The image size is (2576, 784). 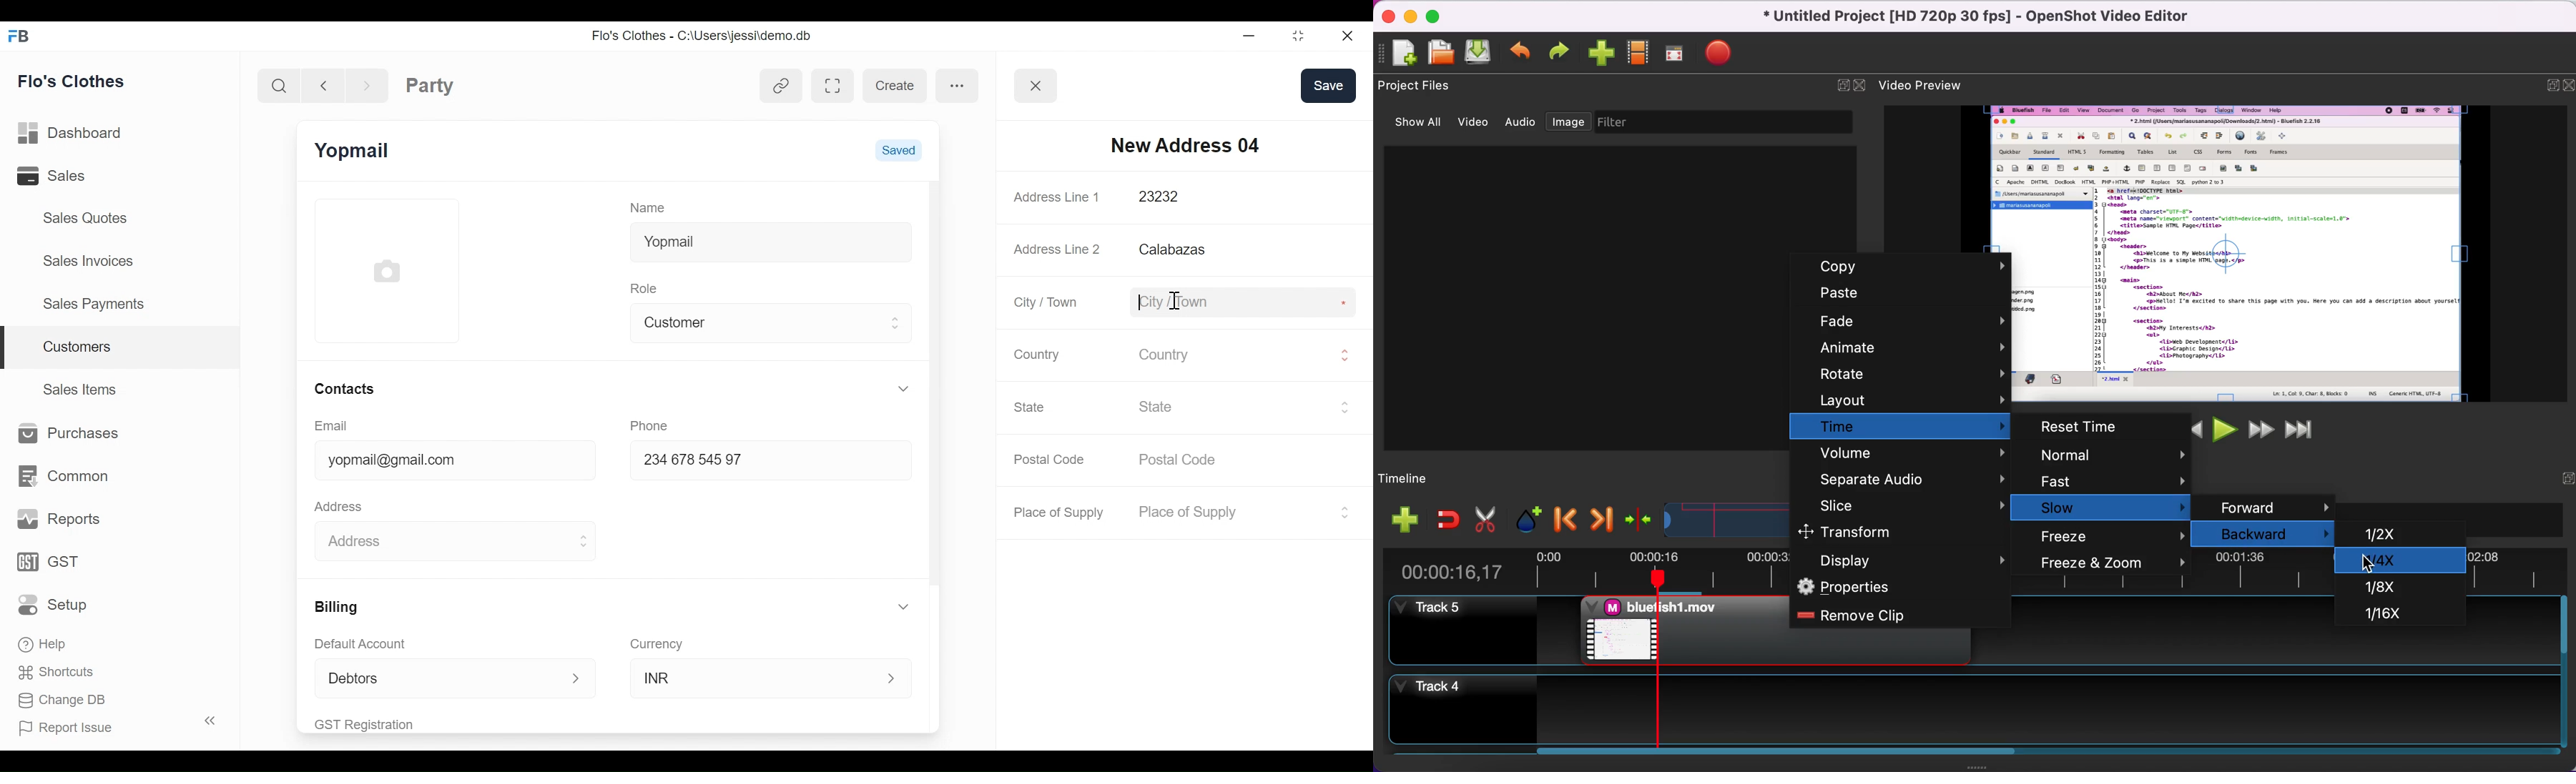 What do you see at coordinates (71, 175) in the screenshot?
I see `Sales` at bounding box center [71, 175].